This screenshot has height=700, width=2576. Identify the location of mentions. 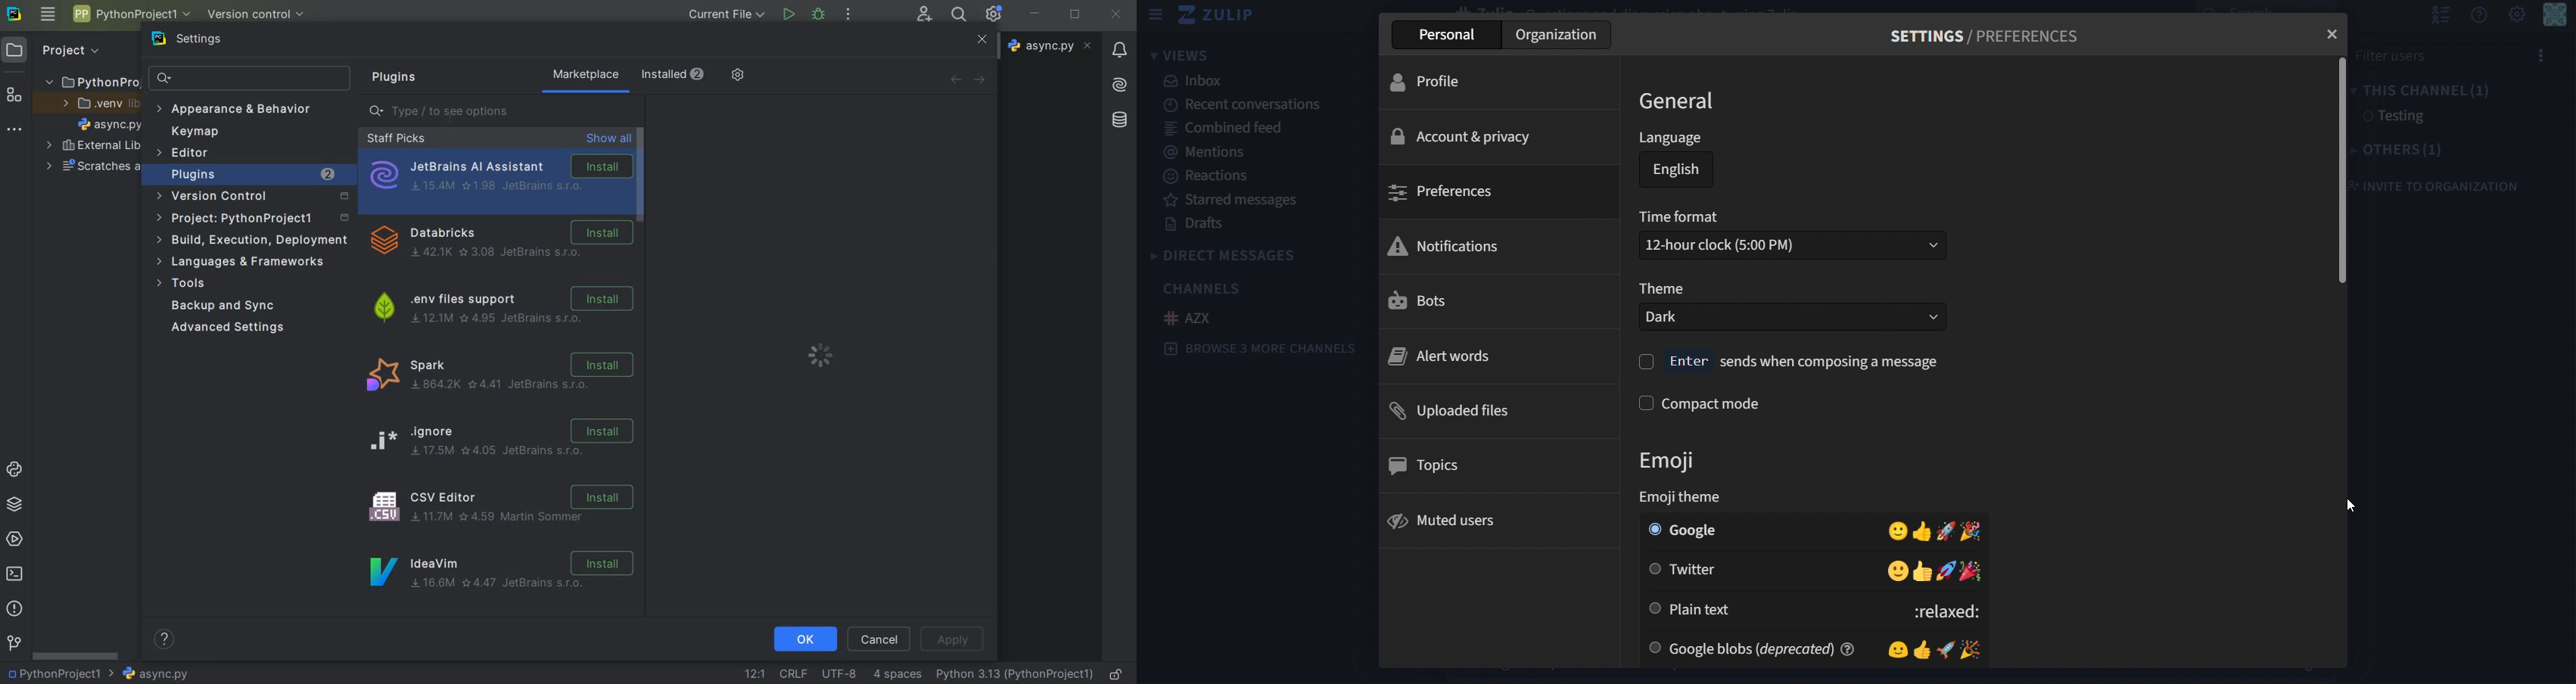
(1209, 153).